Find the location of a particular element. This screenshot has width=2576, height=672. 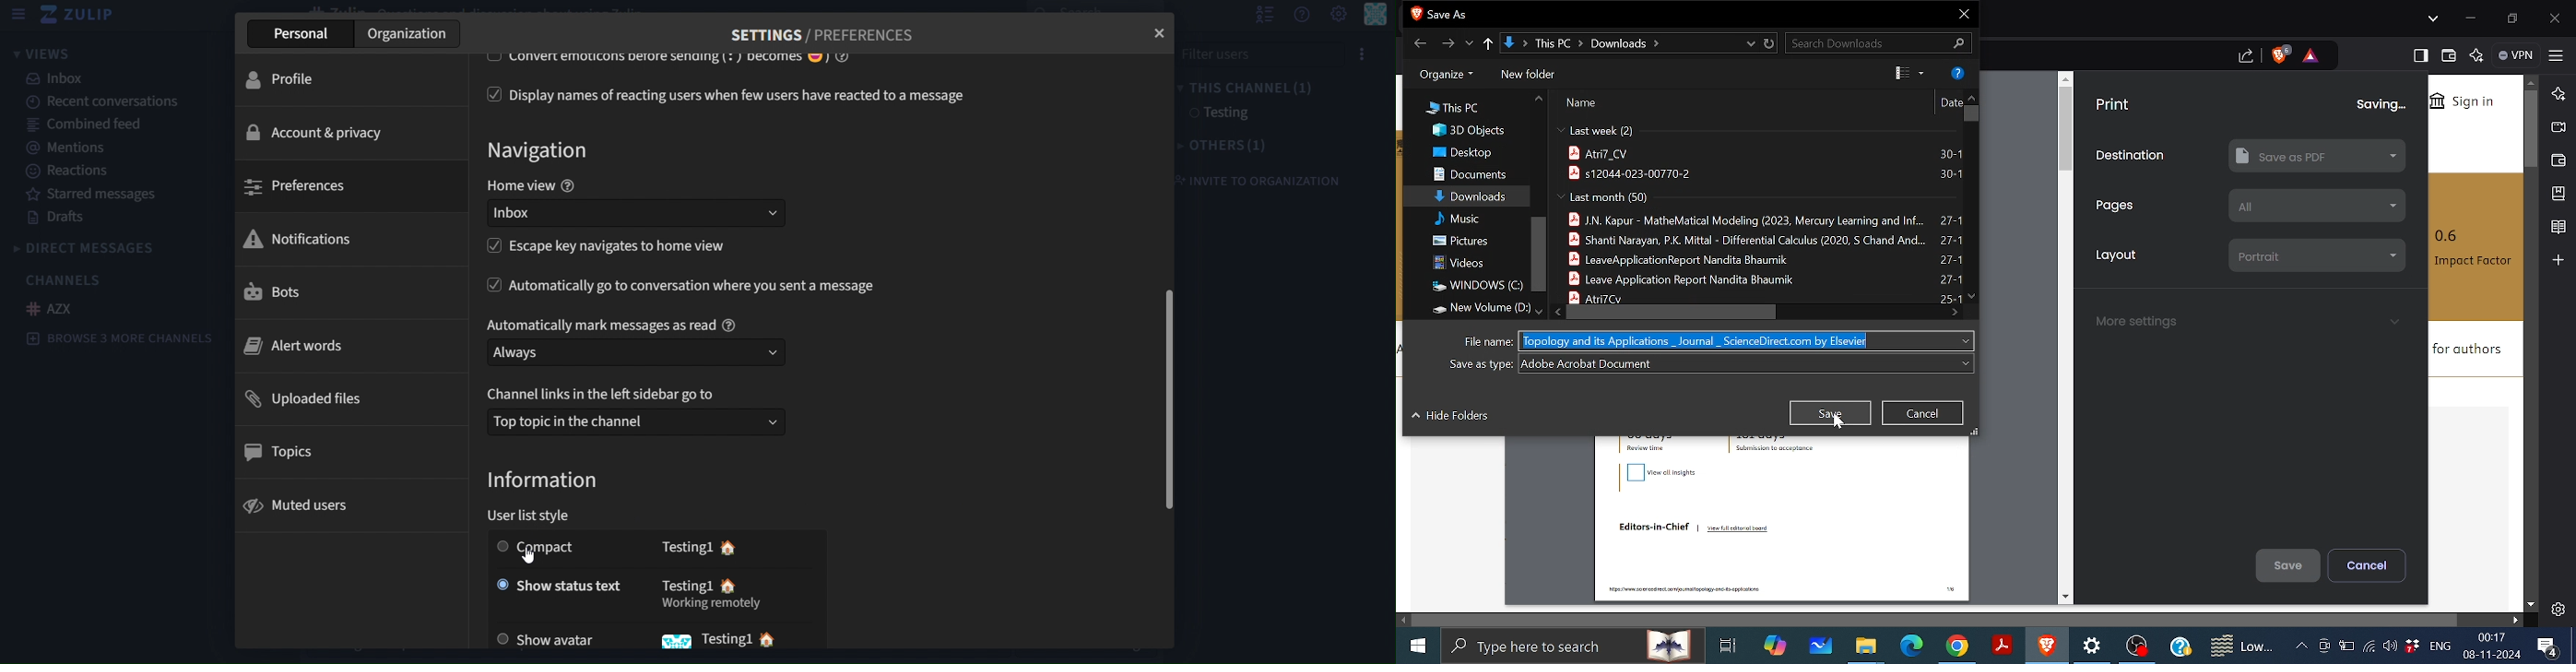

Sign in is located at coordinates (2464, 102).